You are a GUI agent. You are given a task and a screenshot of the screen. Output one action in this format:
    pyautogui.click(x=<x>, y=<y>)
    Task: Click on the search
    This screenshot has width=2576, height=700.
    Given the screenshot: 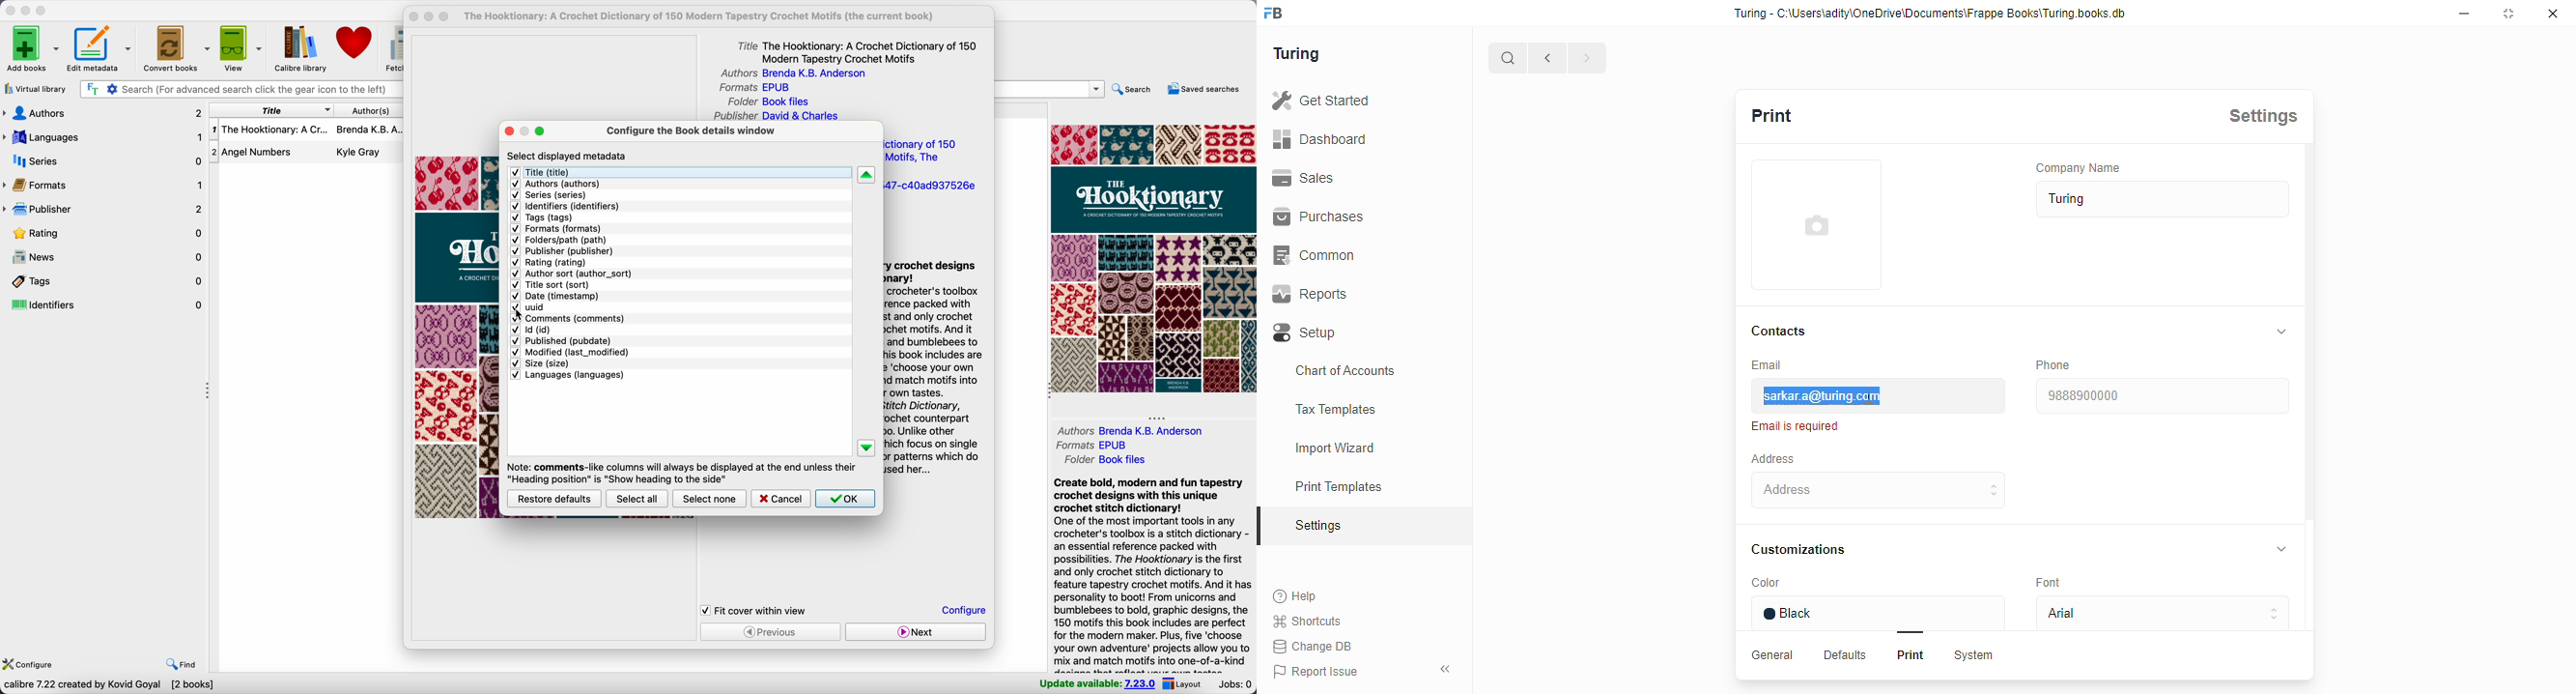 What is the action you would take?
    pyautogui.click(x=1134, y=91)
    